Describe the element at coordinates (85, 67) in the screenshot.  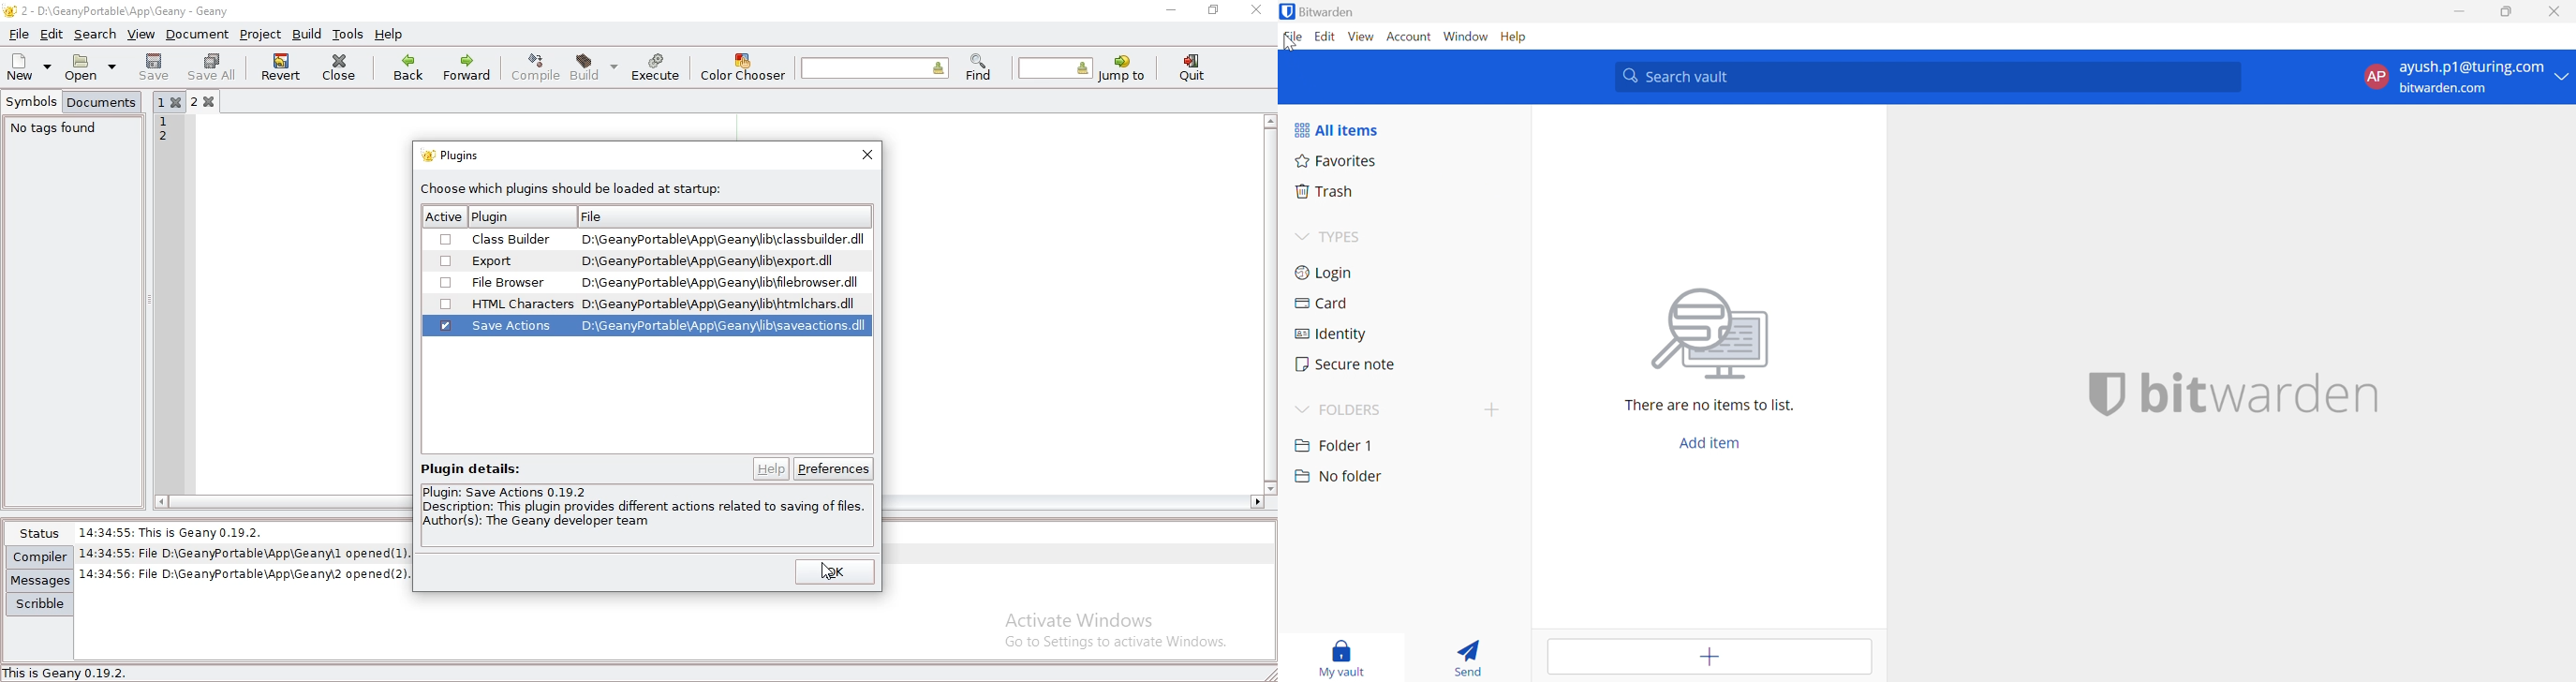
I see `open` at that location.